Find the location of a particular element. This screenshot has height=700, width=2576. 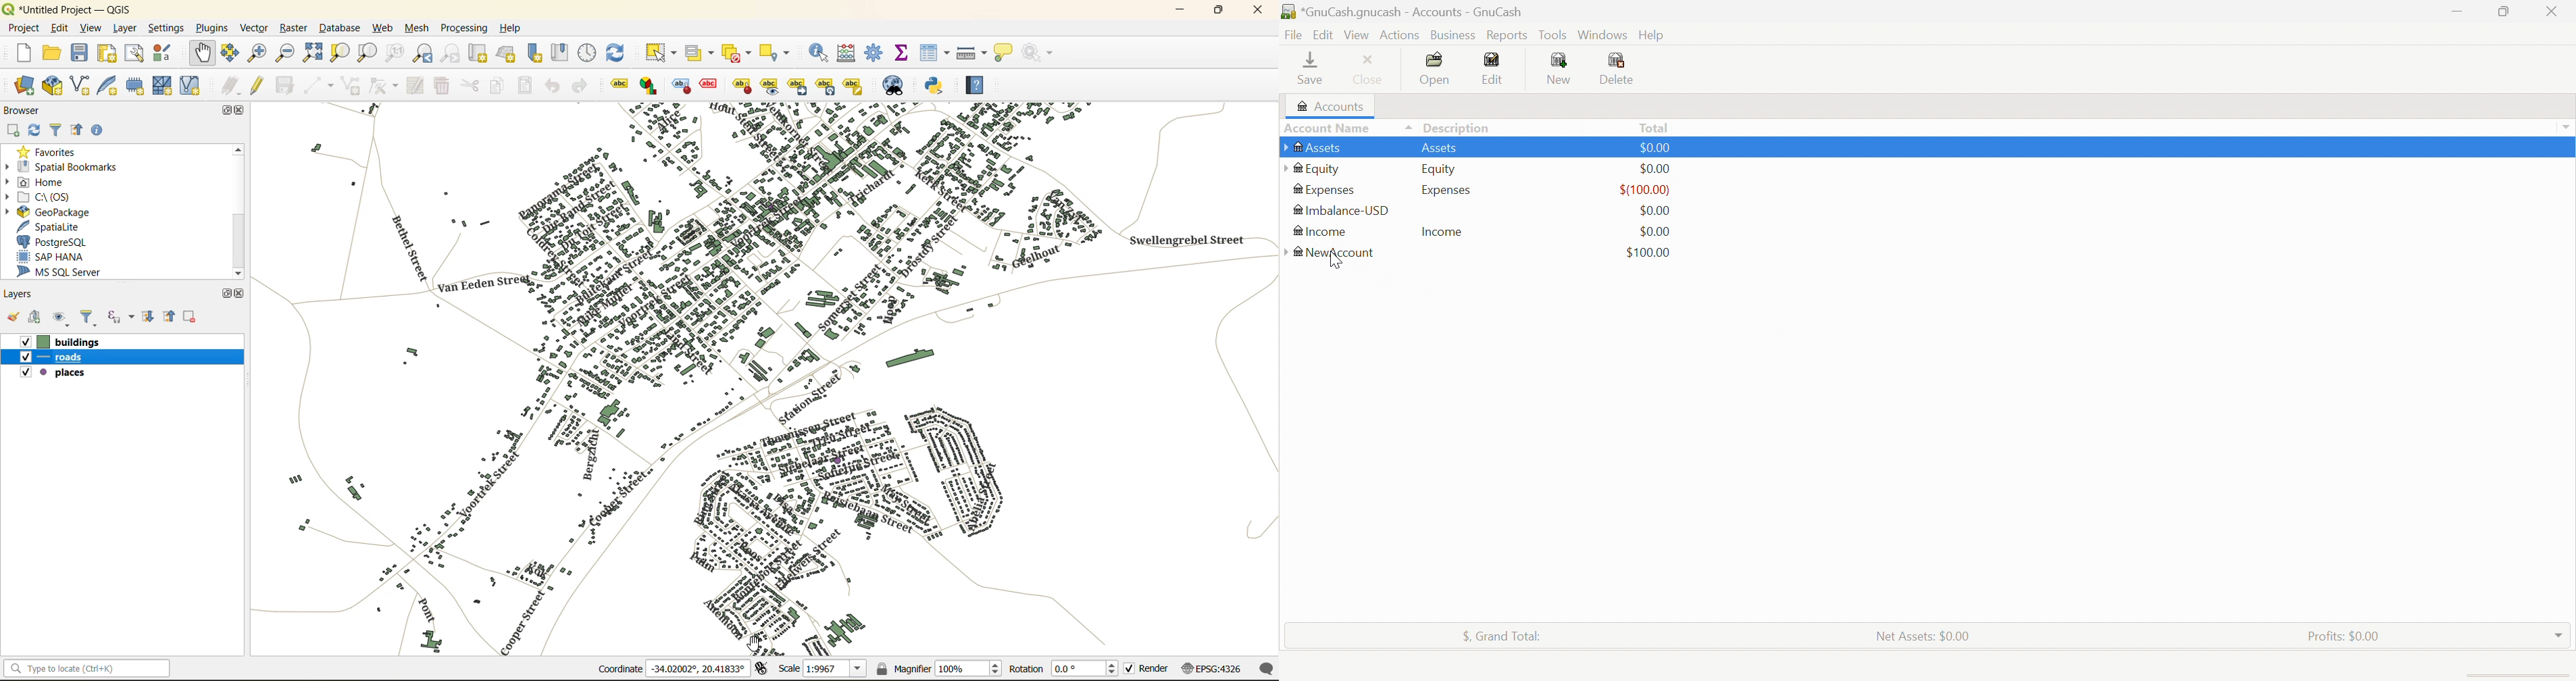

Drop Down is located at coordinates (2565, 126).